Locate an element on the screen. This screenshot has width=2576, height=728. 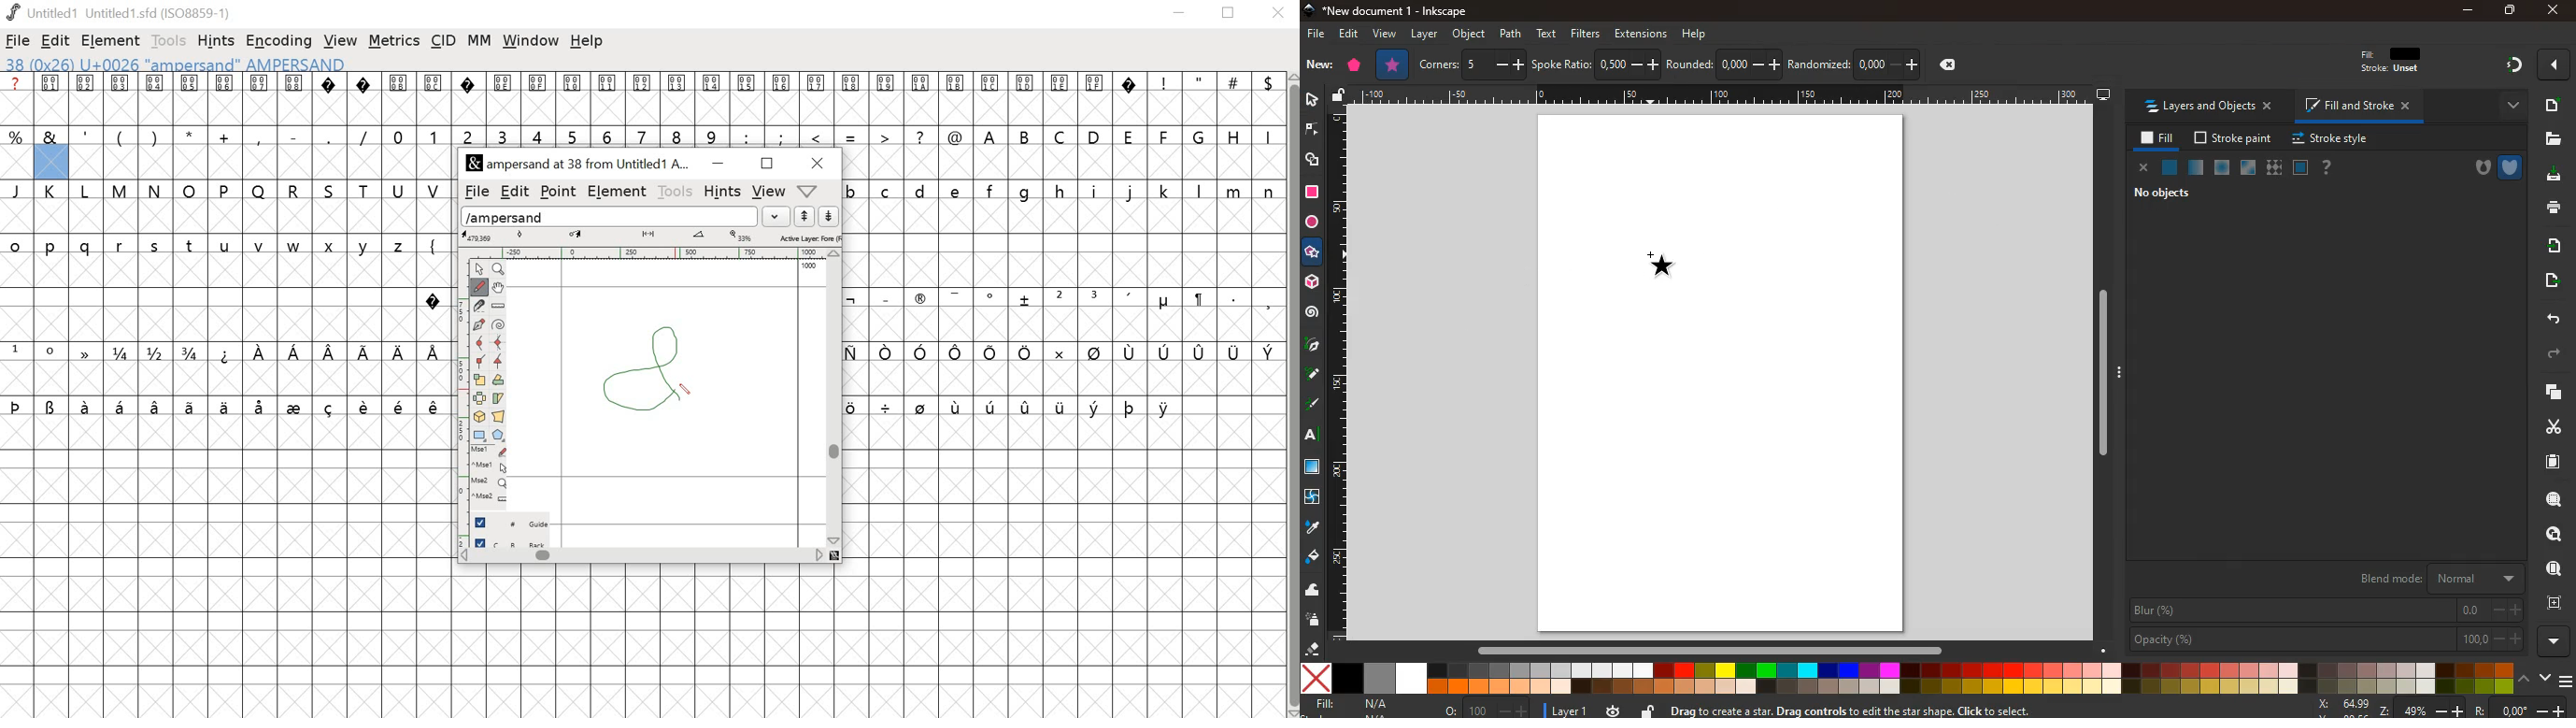
symbol is located at coordinates (332, 353).